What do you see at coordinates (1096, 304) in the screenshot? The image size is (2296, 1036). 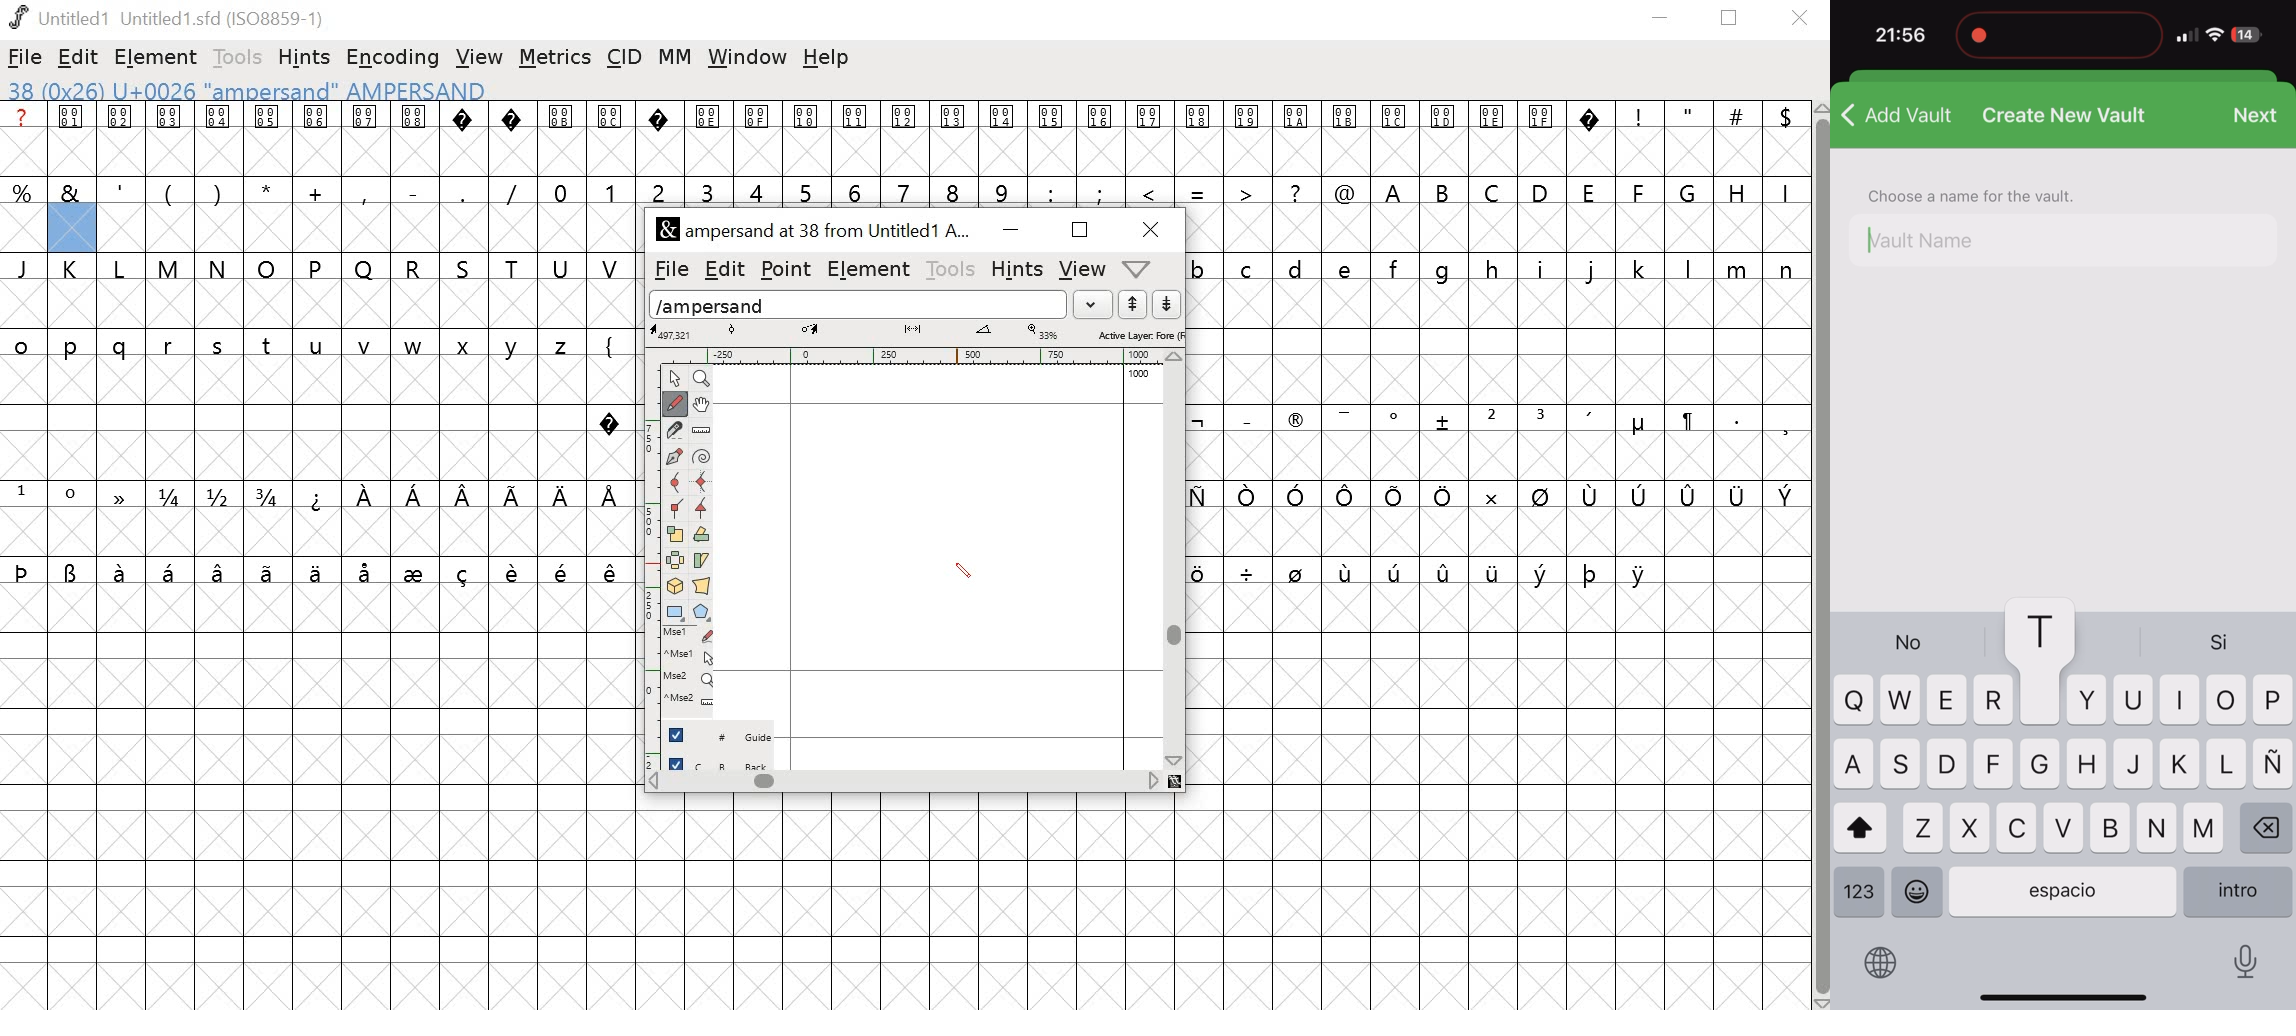 I see `drop down` at bounding box center [1096, 304].